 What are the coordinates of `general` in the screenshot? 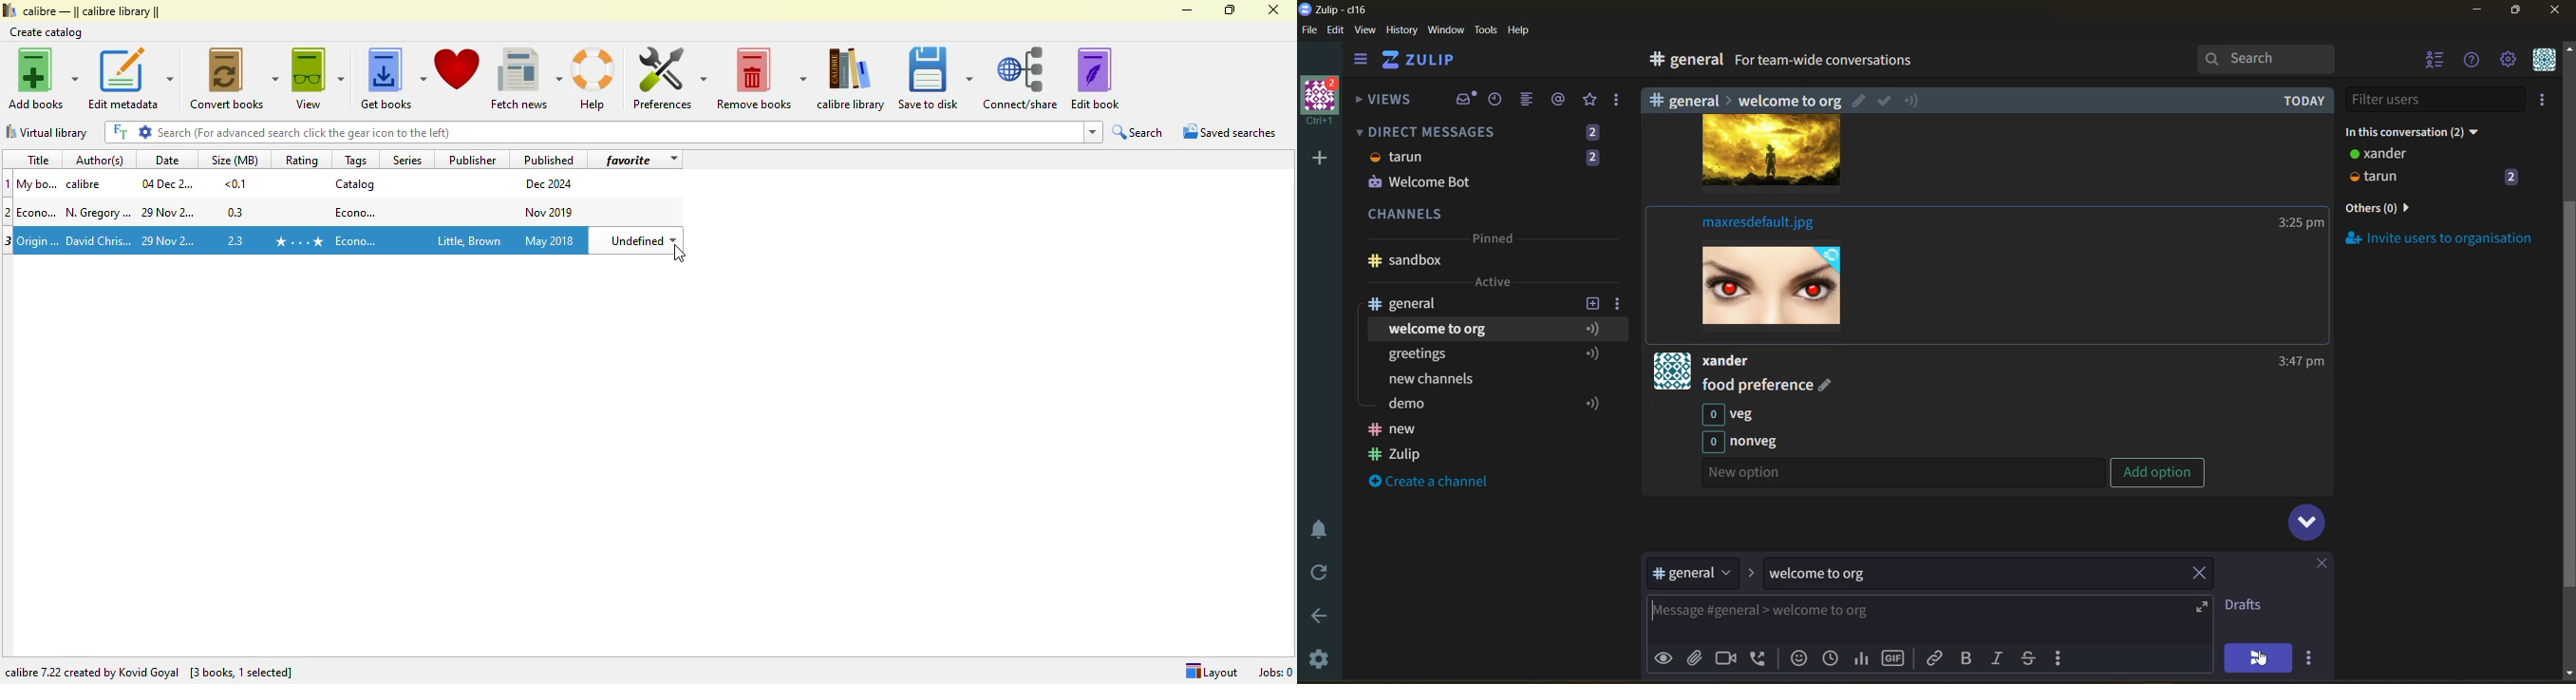 It's located at (1687, 60).